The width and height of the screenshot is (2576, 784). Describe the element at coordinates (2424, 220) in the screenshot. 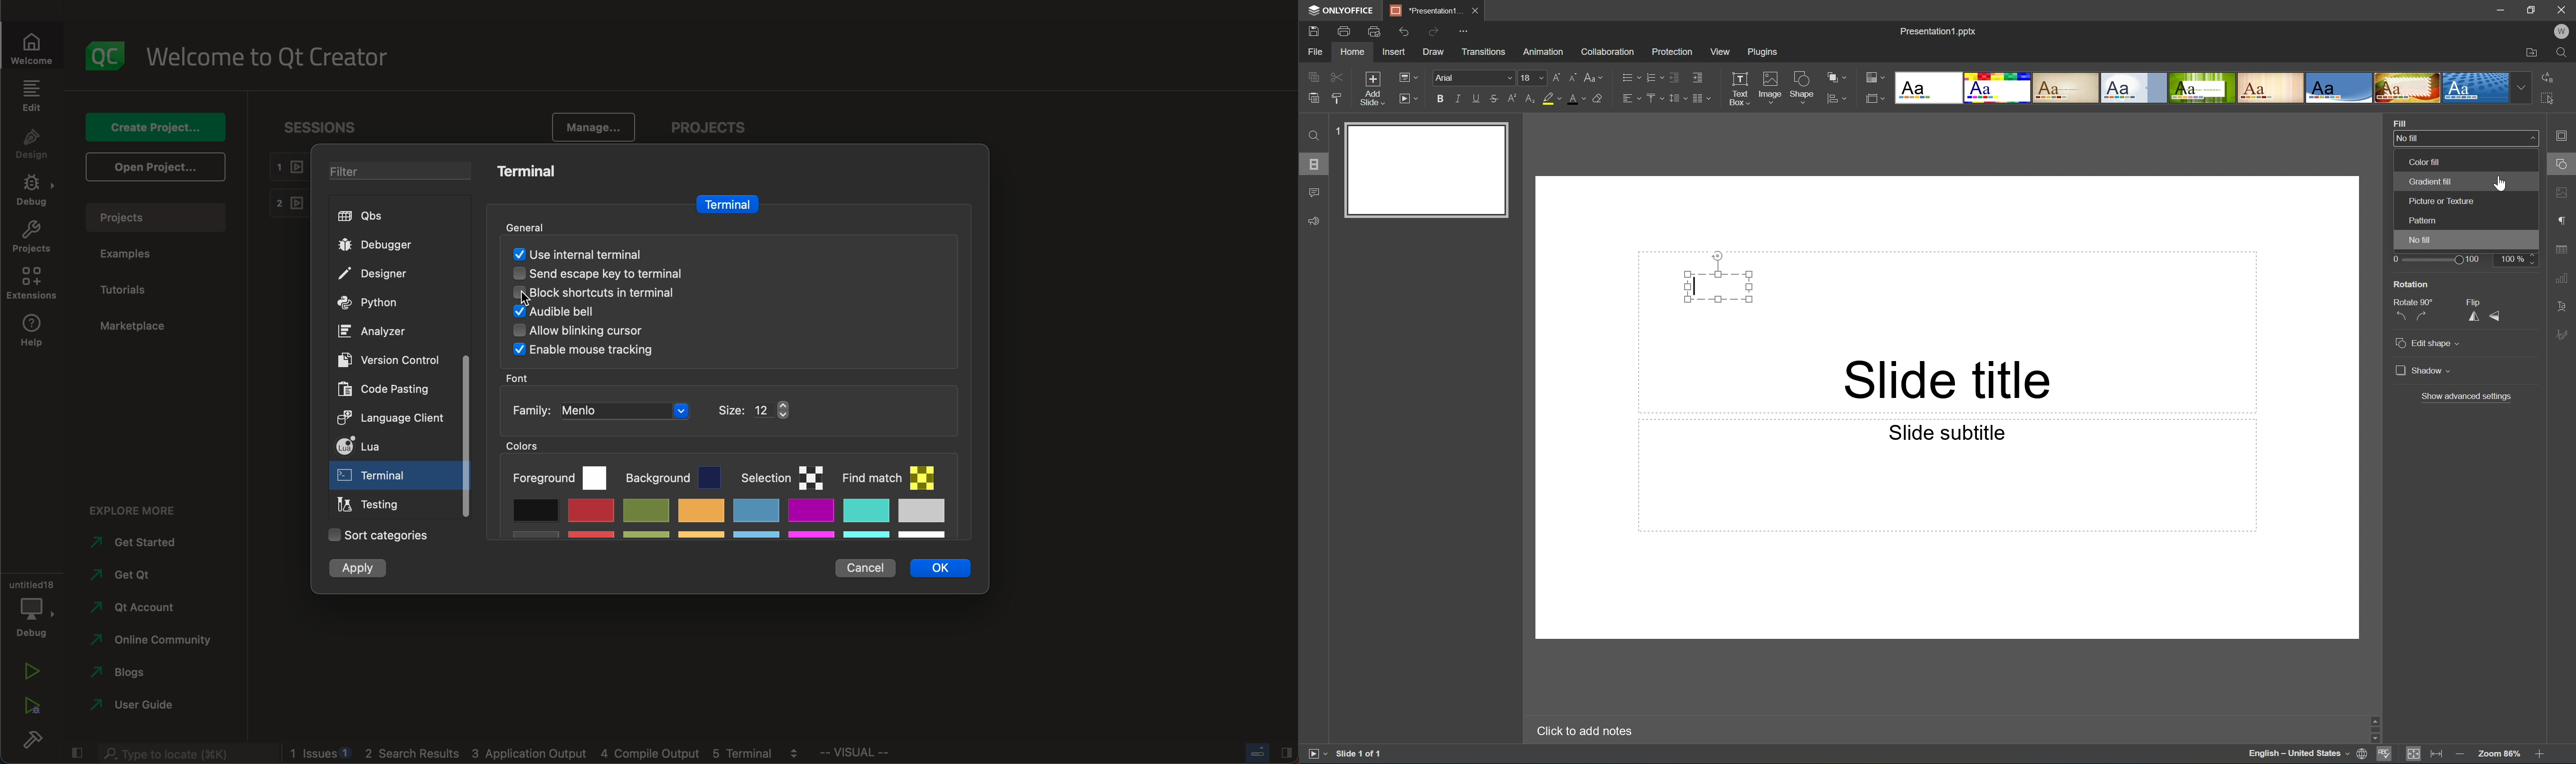

I see `Pattern` at that location.